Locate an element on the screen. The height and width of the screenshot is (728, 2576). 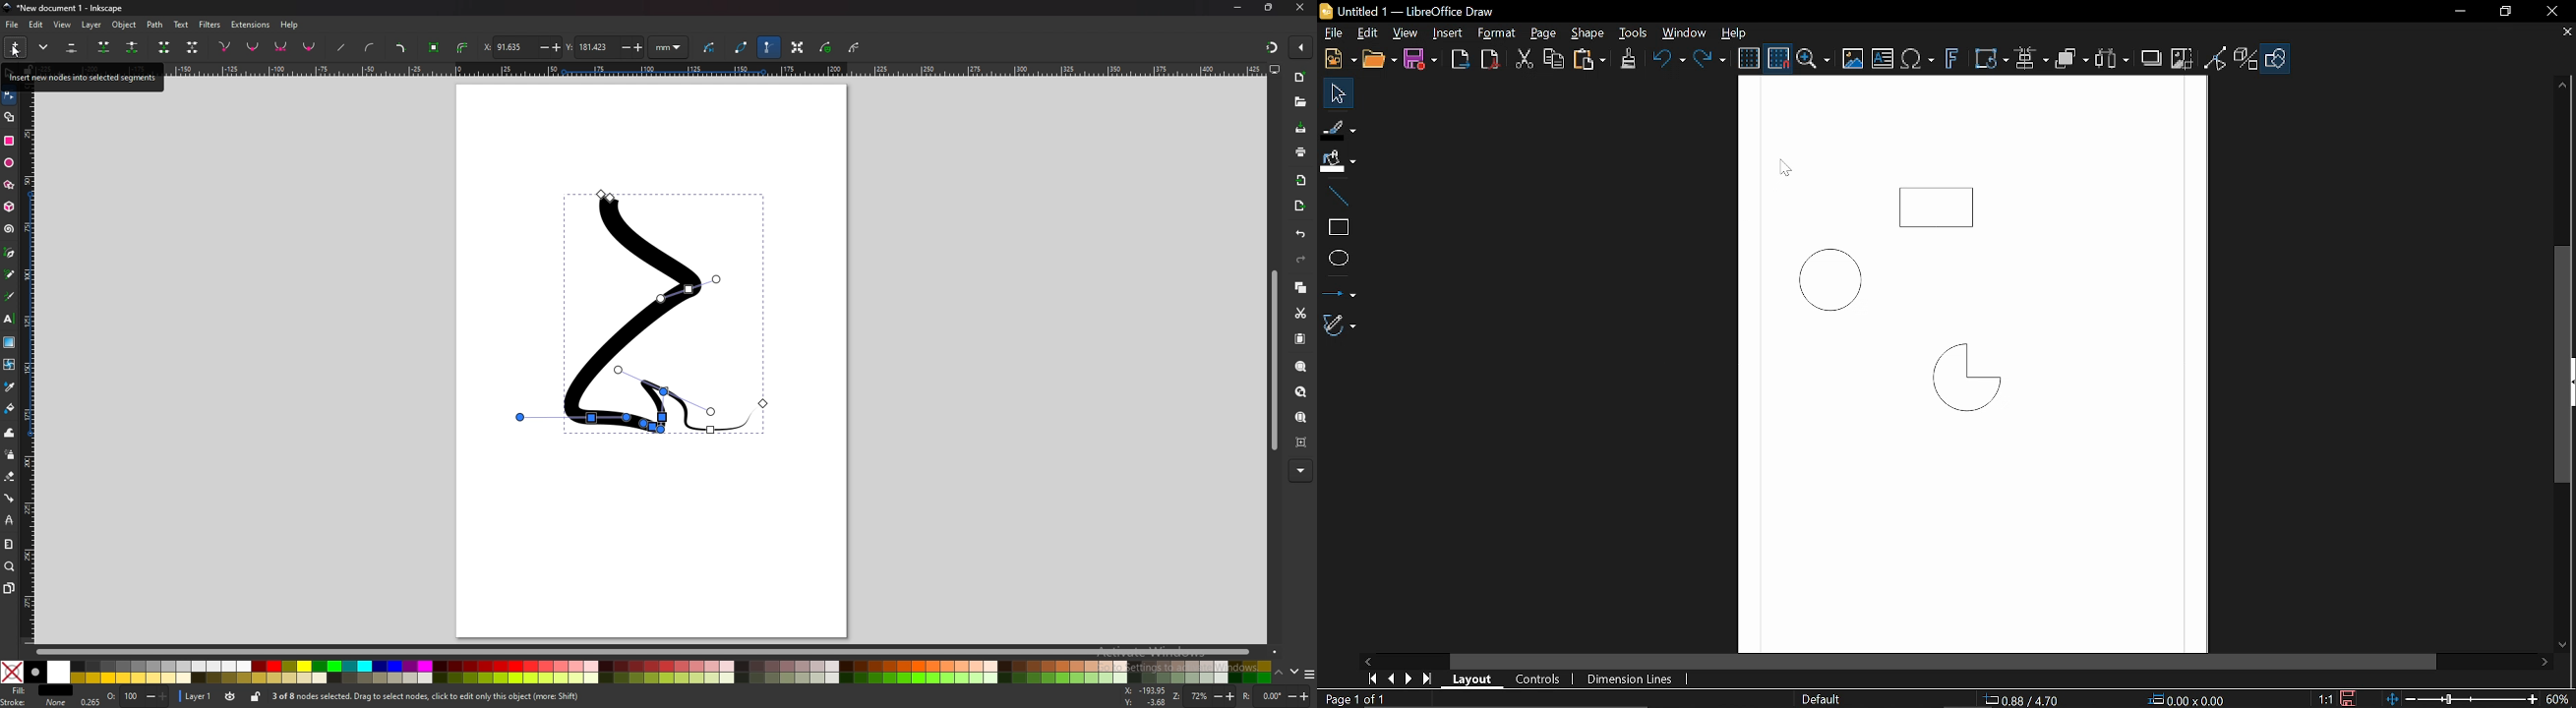
Format is located at coordinates (1495, 33).